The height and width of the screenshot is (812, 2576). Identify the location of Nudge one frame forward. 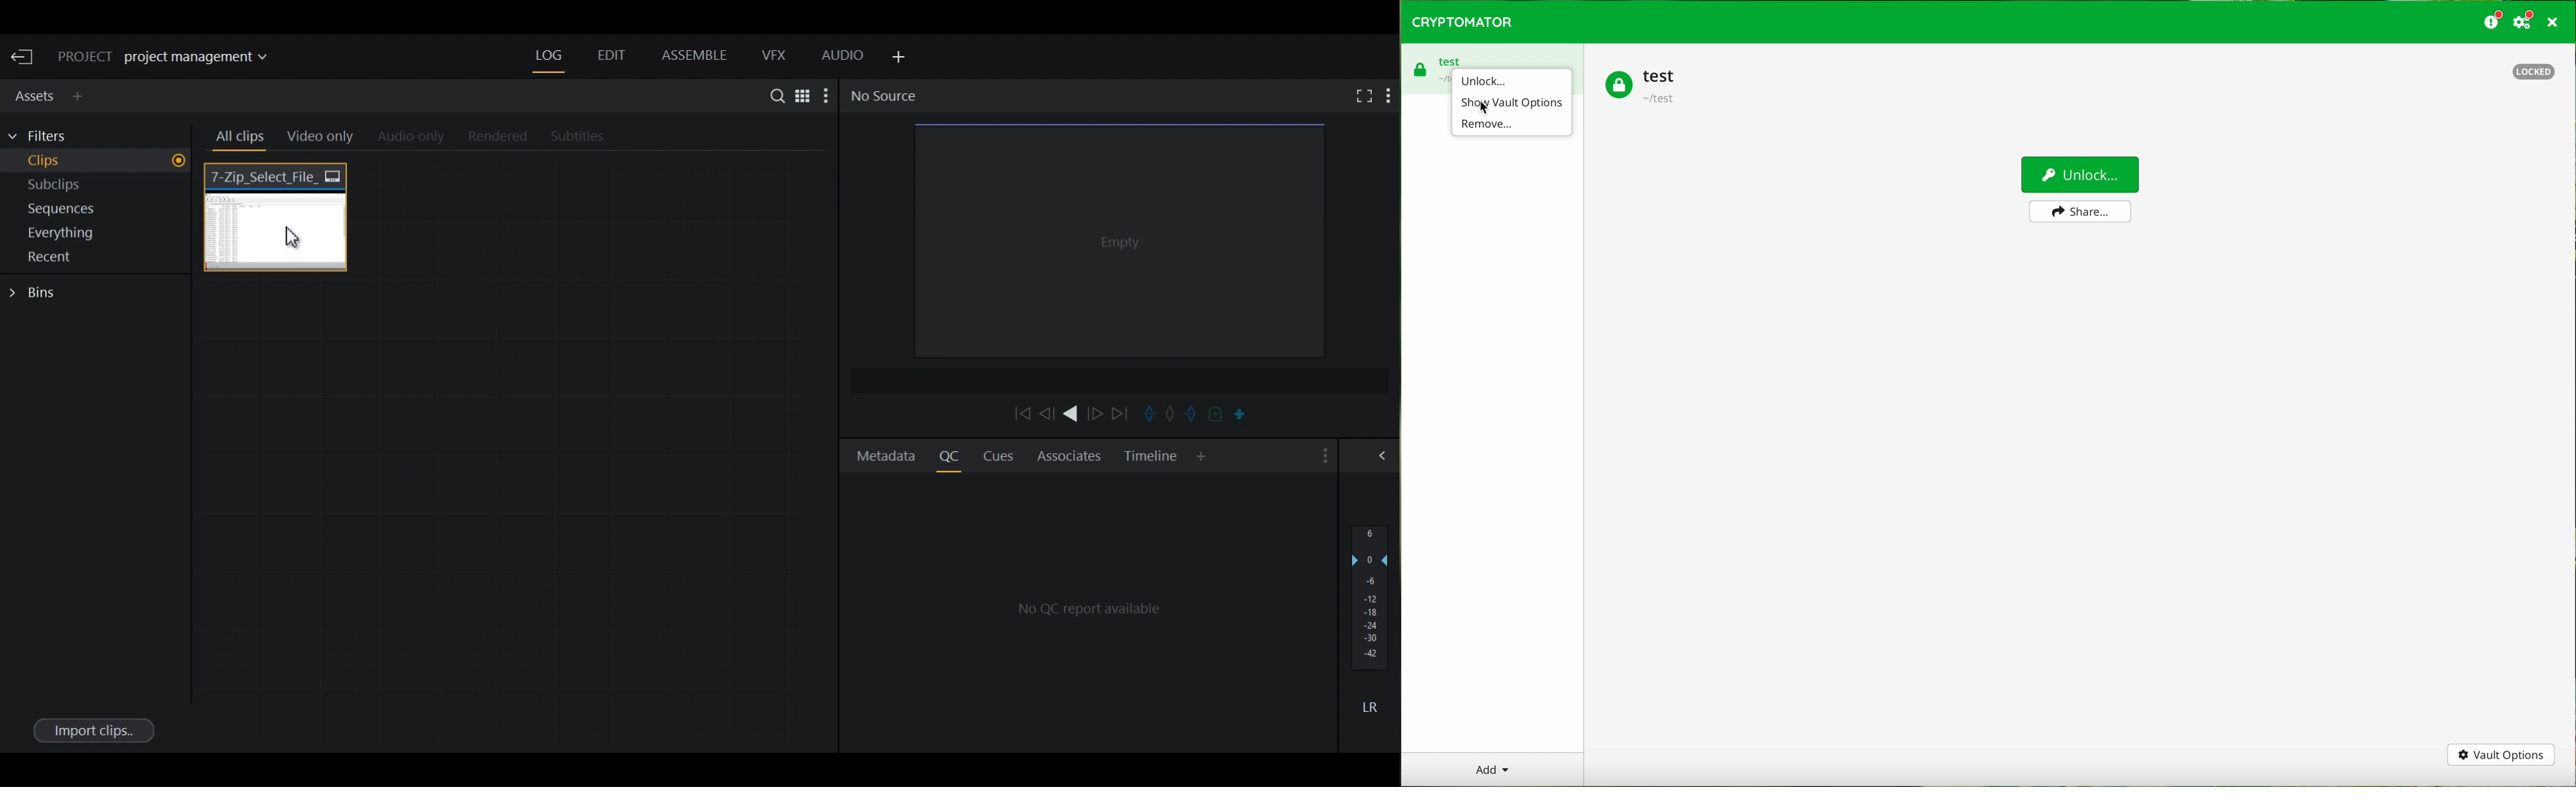
(1097, 414).